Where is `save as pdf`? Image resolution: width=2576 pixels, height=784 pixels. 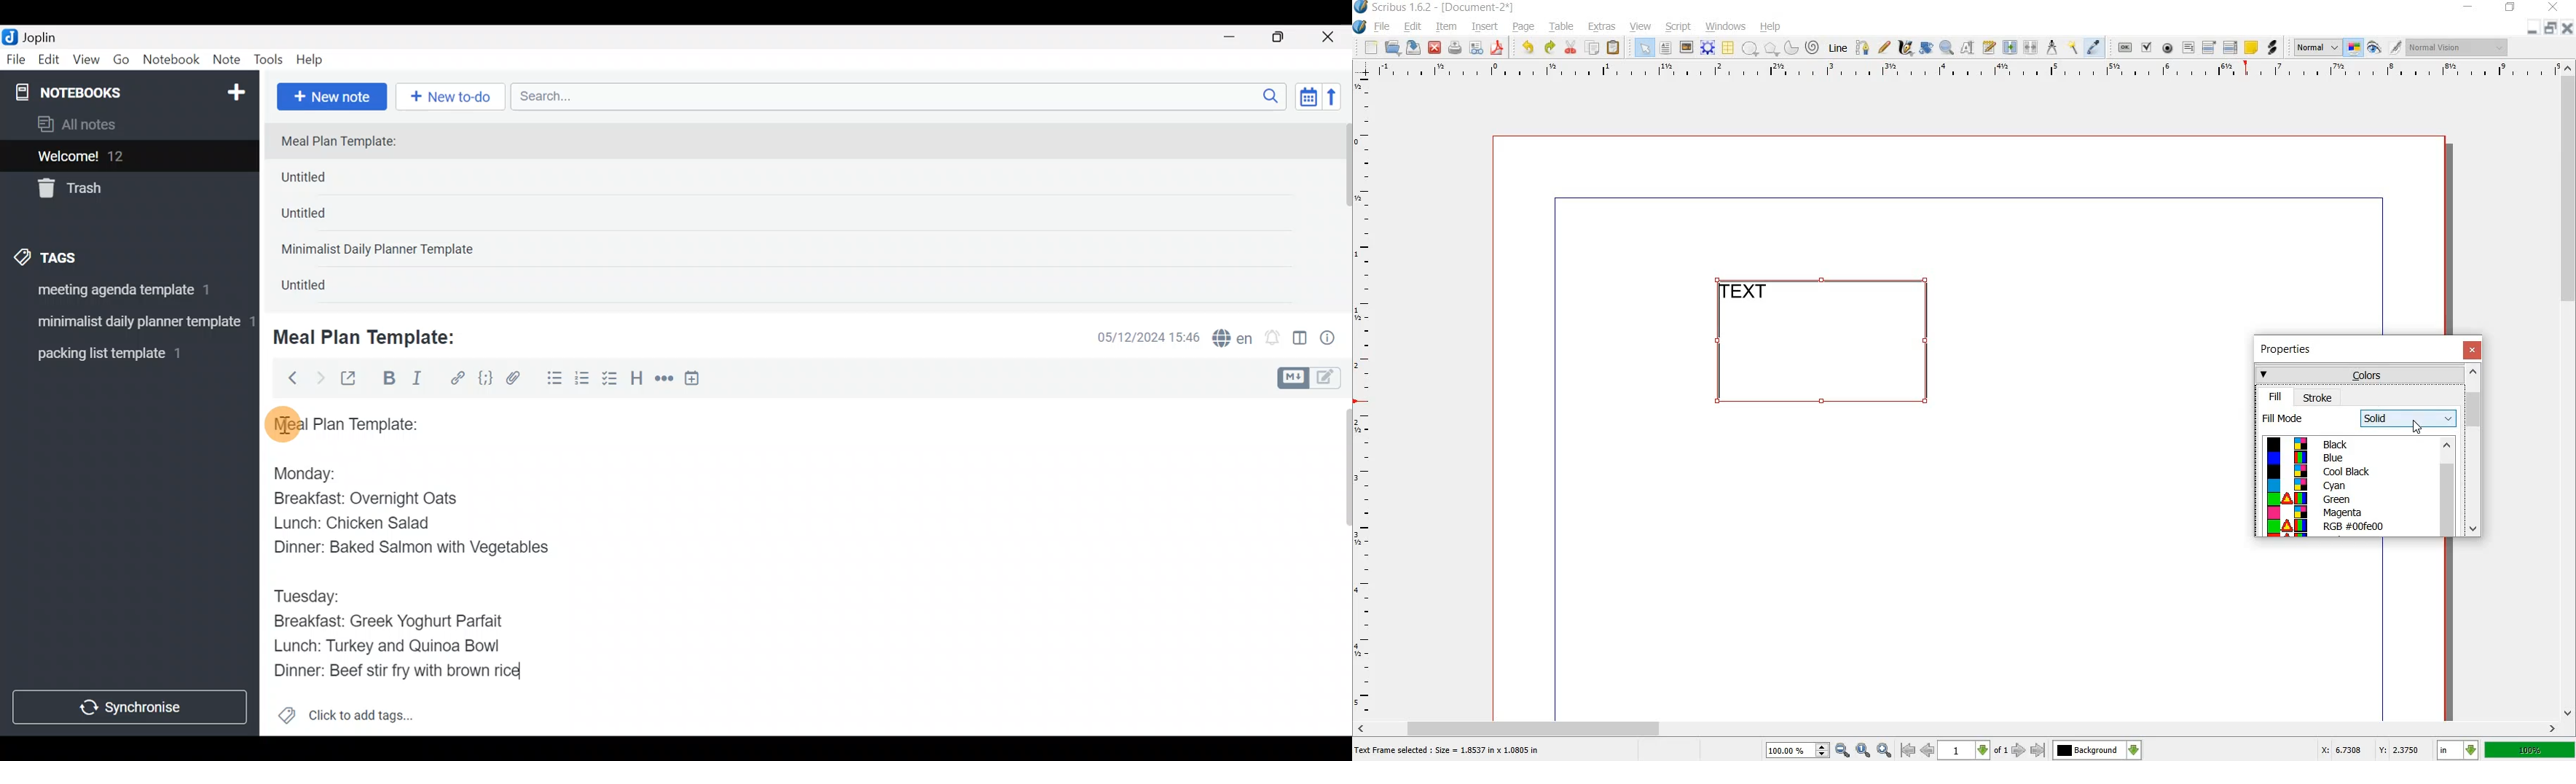
save as pdf is located at coordinates (1497, 48).